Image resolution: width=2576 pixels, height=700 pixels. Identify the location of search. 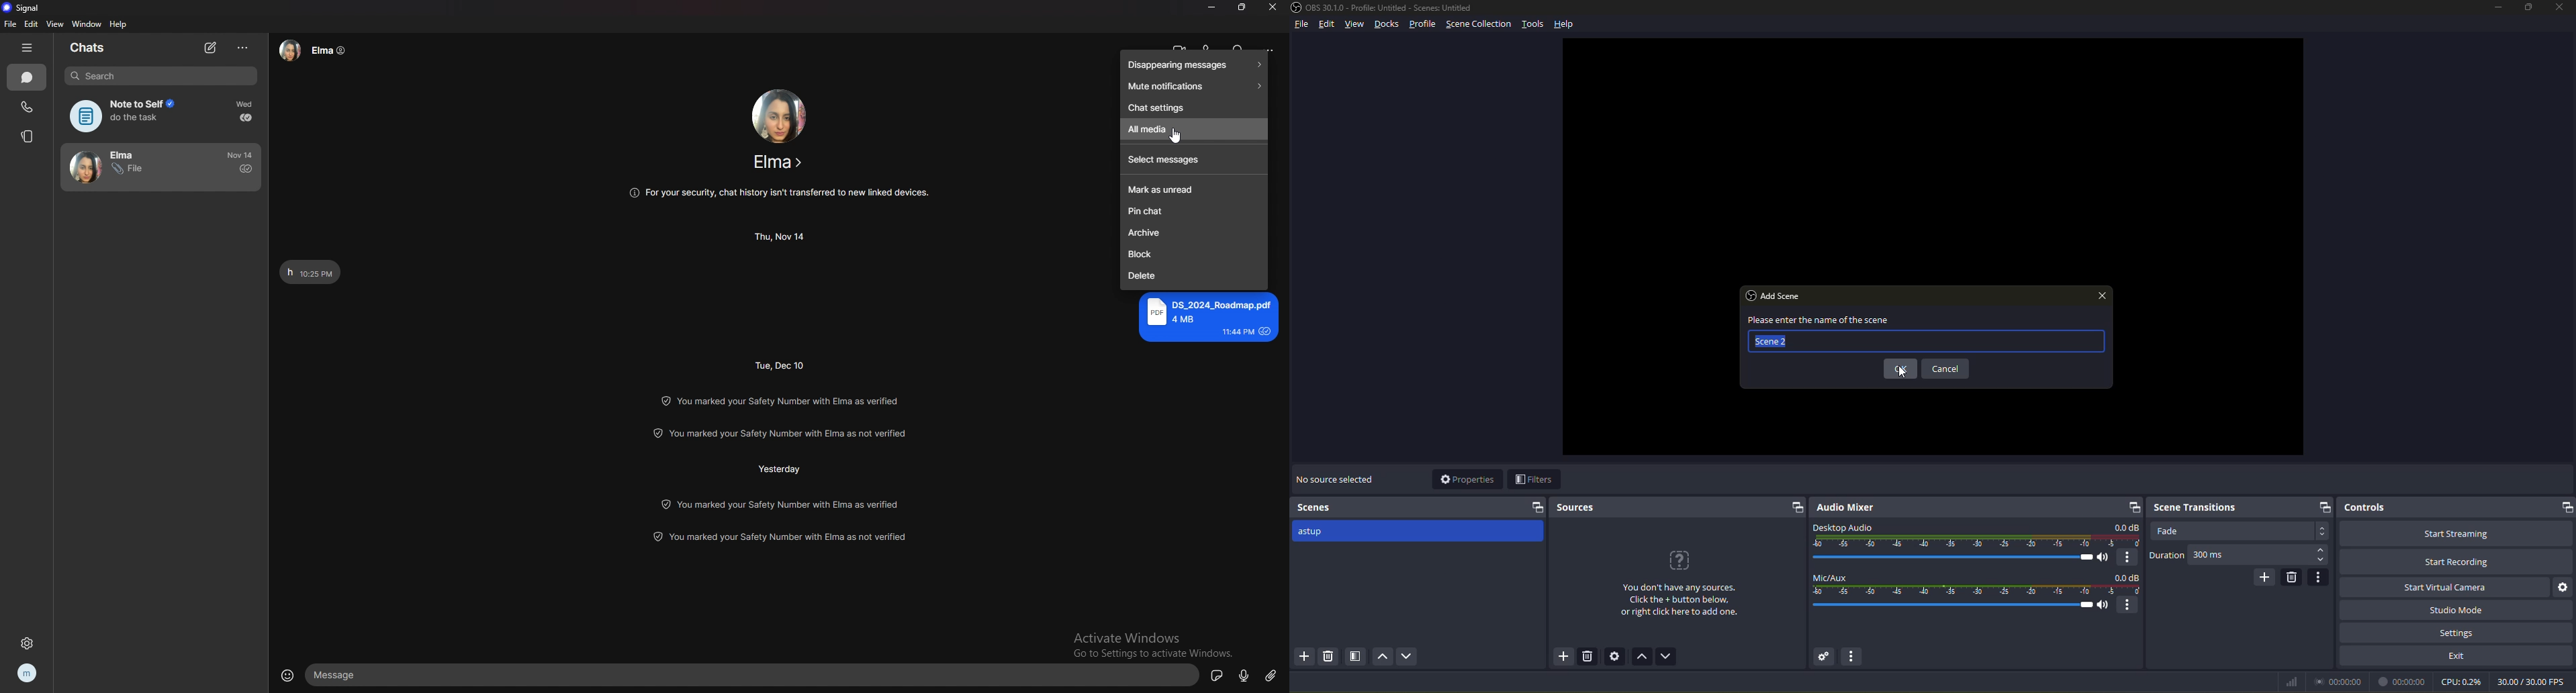
(161, 76).